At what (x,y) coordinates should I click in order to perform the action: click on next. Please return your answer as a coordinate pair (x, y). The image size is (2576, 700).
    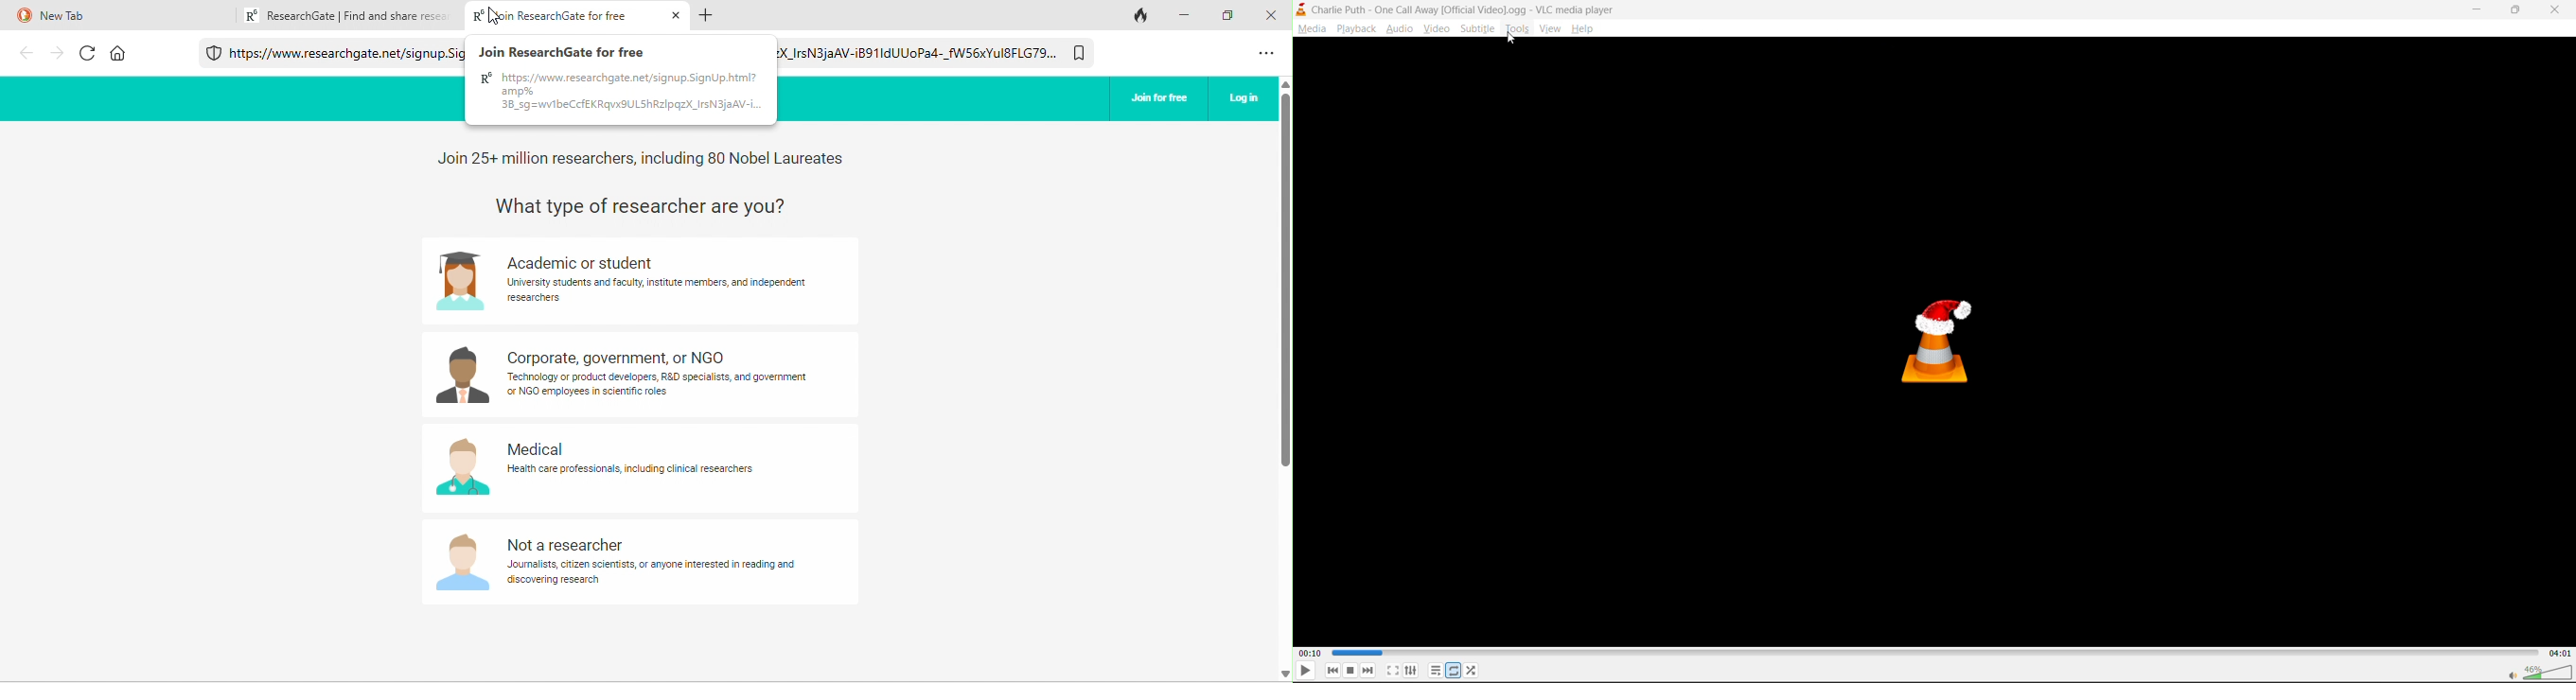
    Looking at the image, I should click on (1368, 672).